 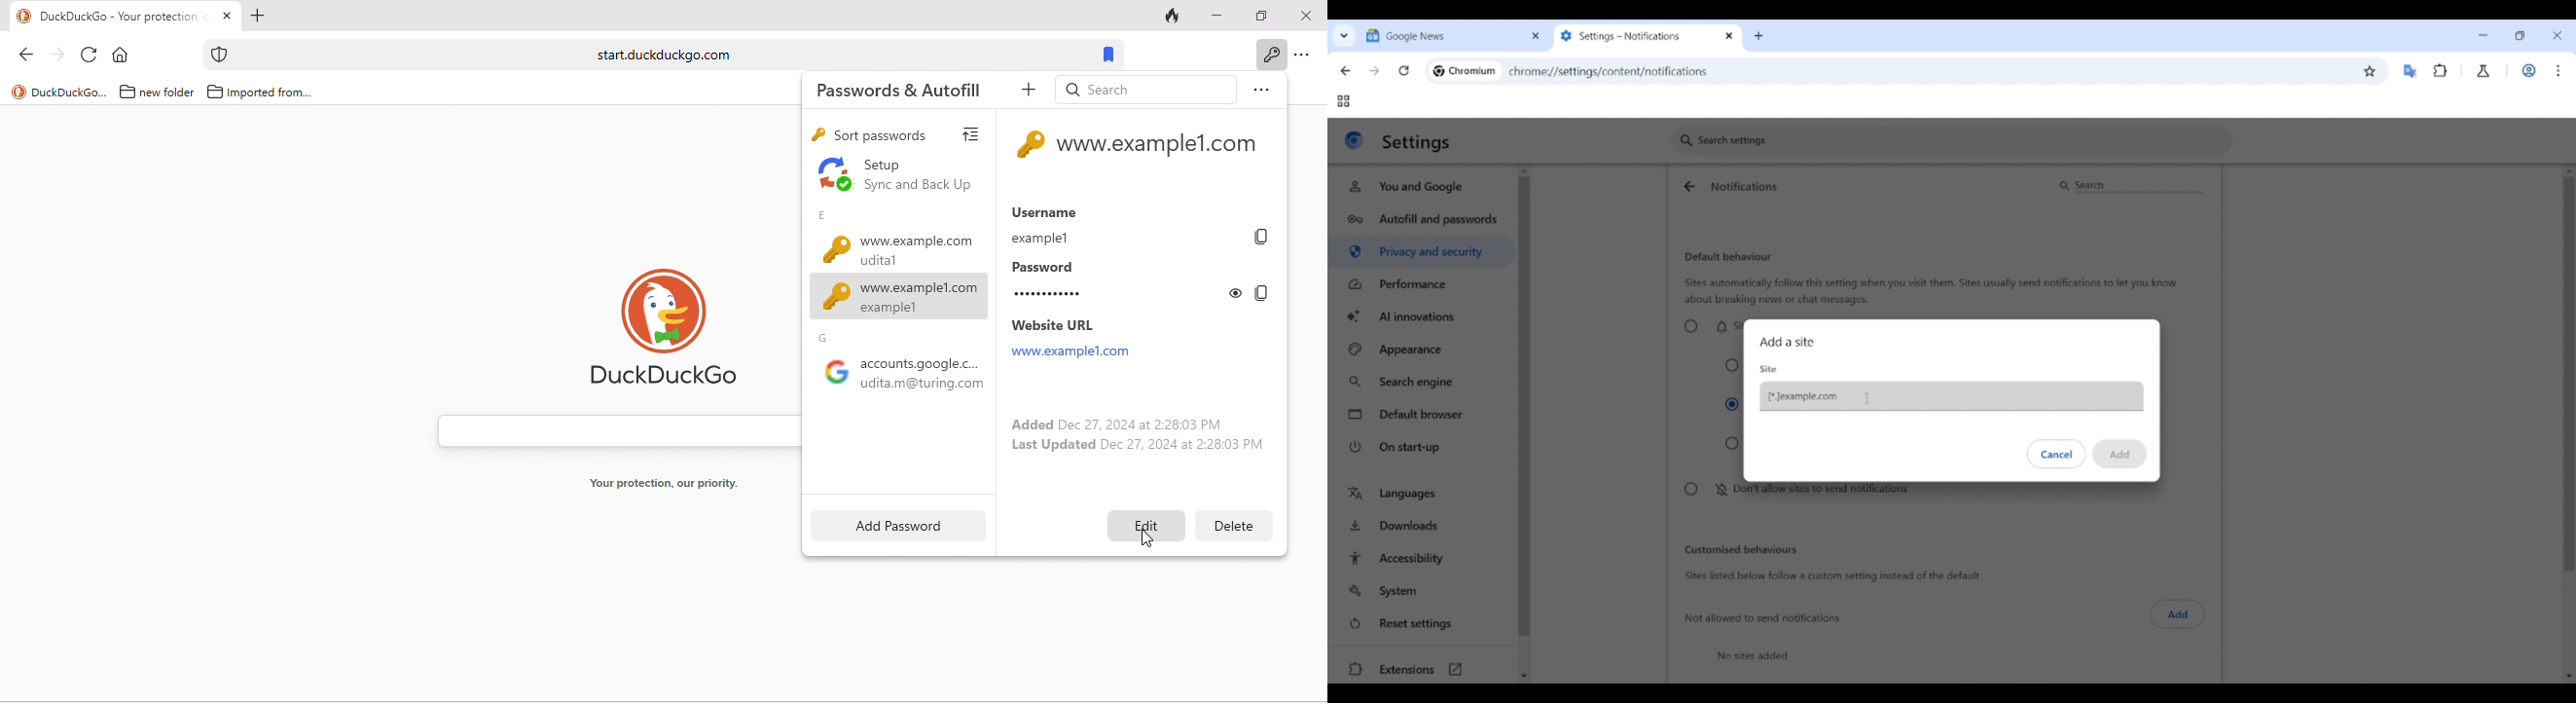 What do you see at coordinates (2119, 454) in the screenshot?
I see `Save inputs made` at bounding box center [2119, 454].